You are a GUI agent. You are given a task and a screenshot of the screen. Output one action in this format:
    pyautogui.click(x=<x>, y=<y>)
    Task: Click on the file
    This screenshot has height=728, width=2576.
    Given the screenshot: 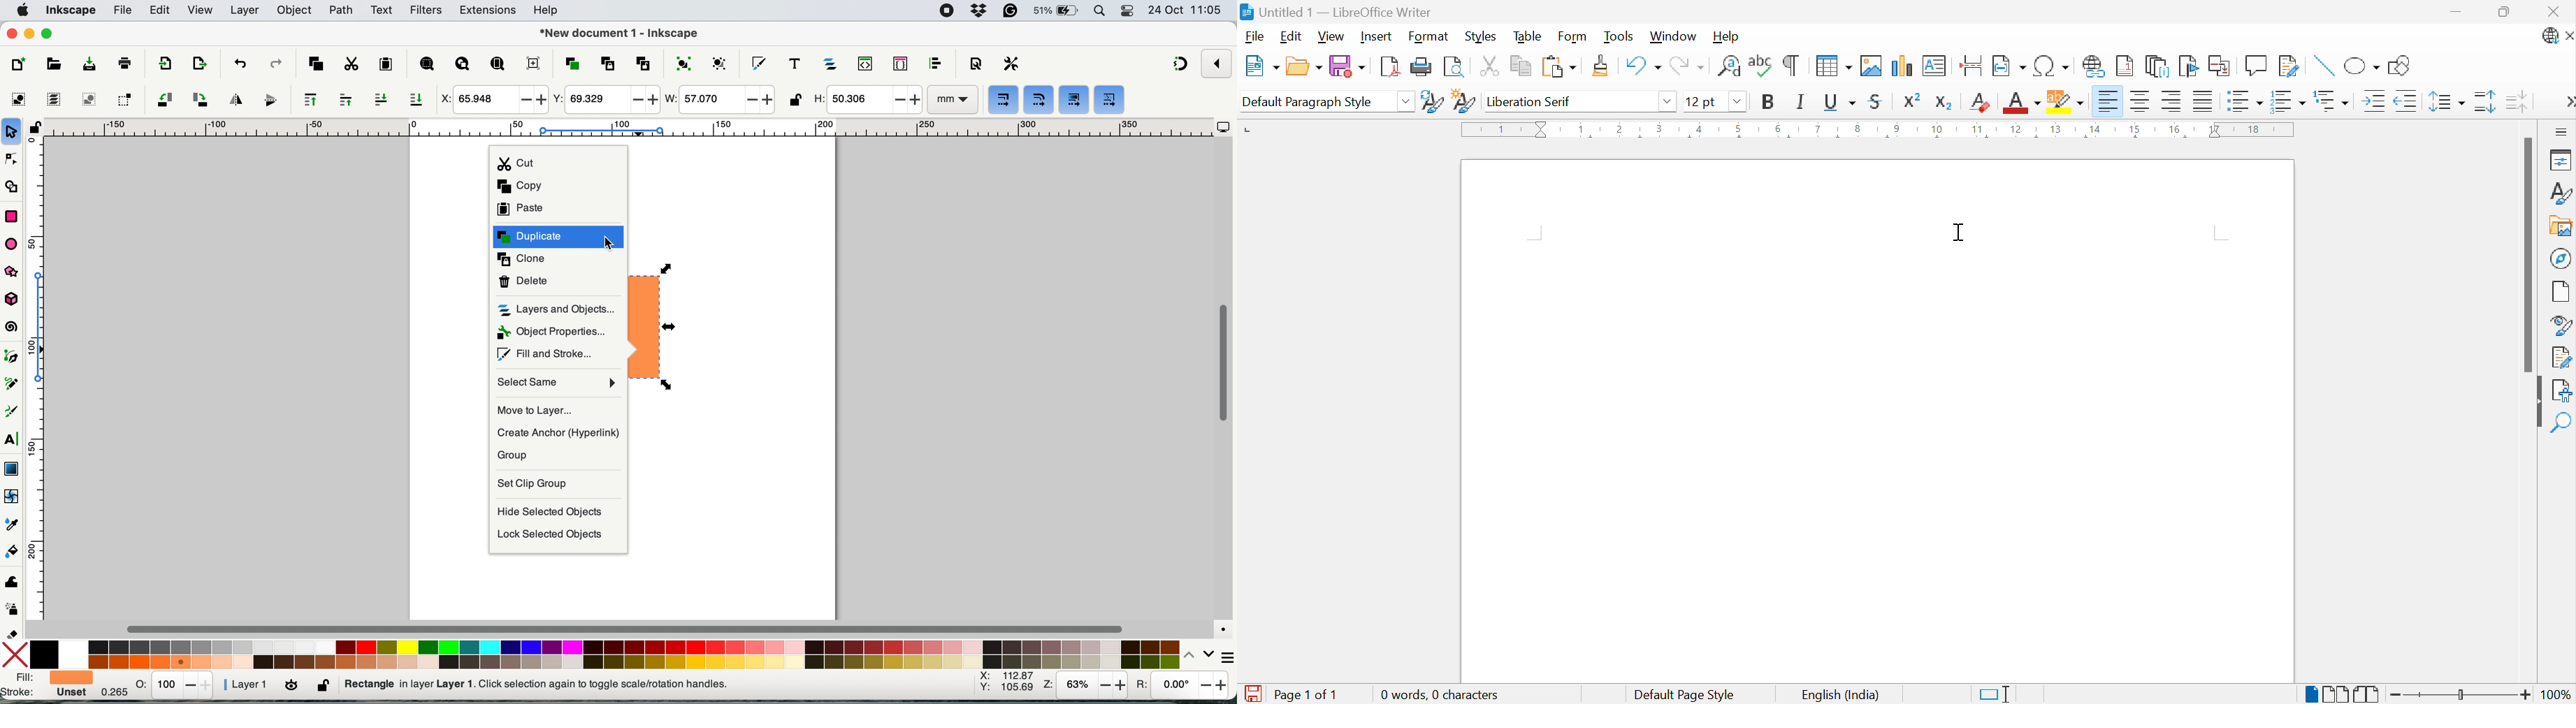 What is the action you would take?
    pyautogui.click(x=122, y=11)
    